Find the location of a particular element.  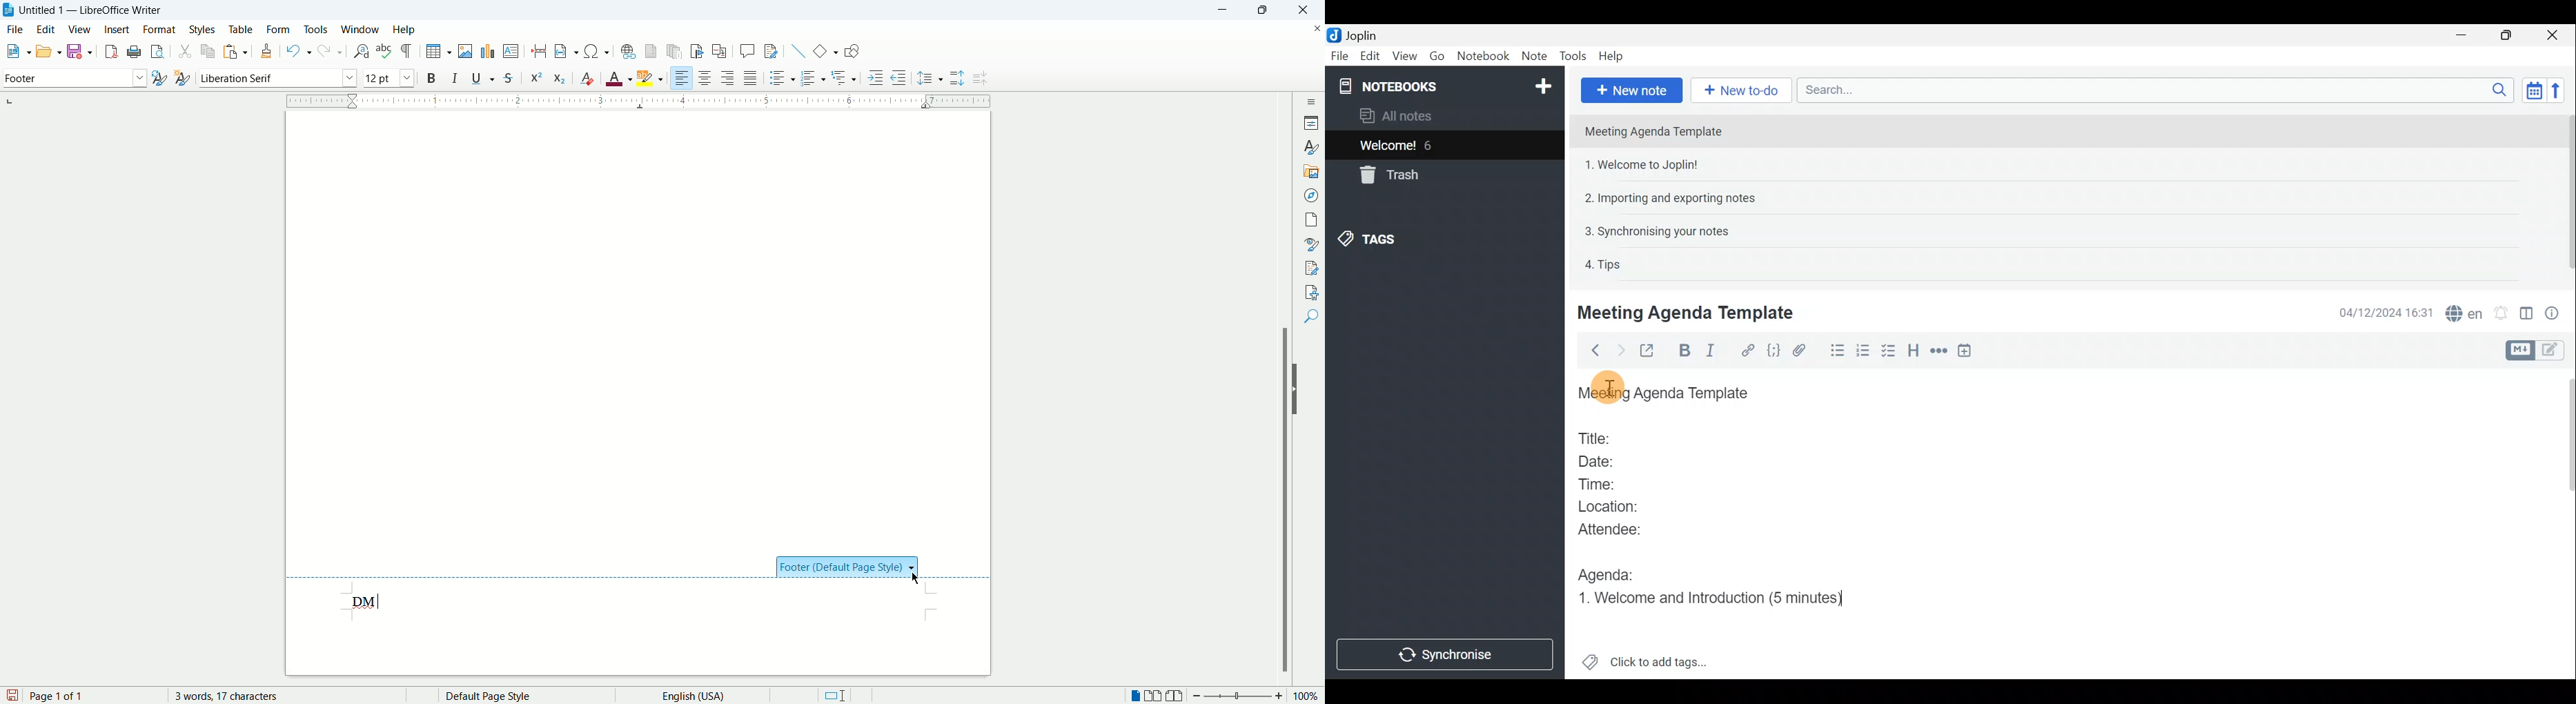

standard selection is located at coordinates (834, 696).